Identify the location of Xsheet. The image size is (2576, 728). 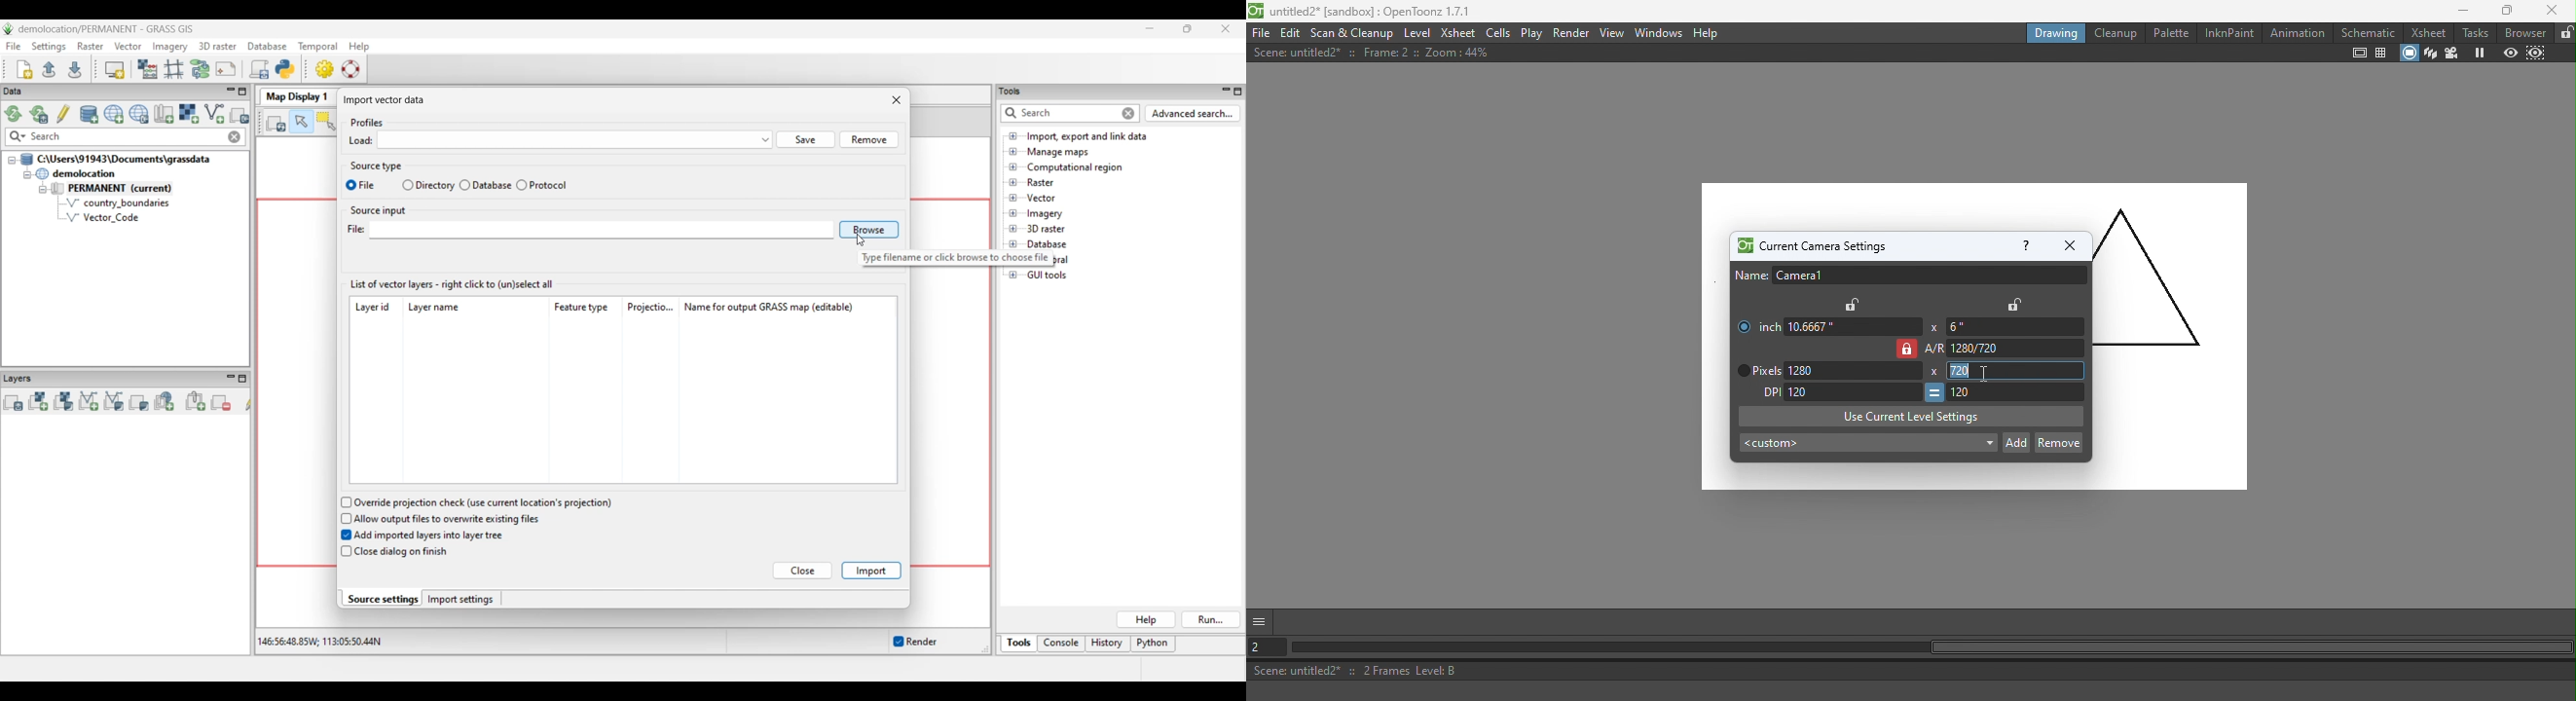
(1458, 32).